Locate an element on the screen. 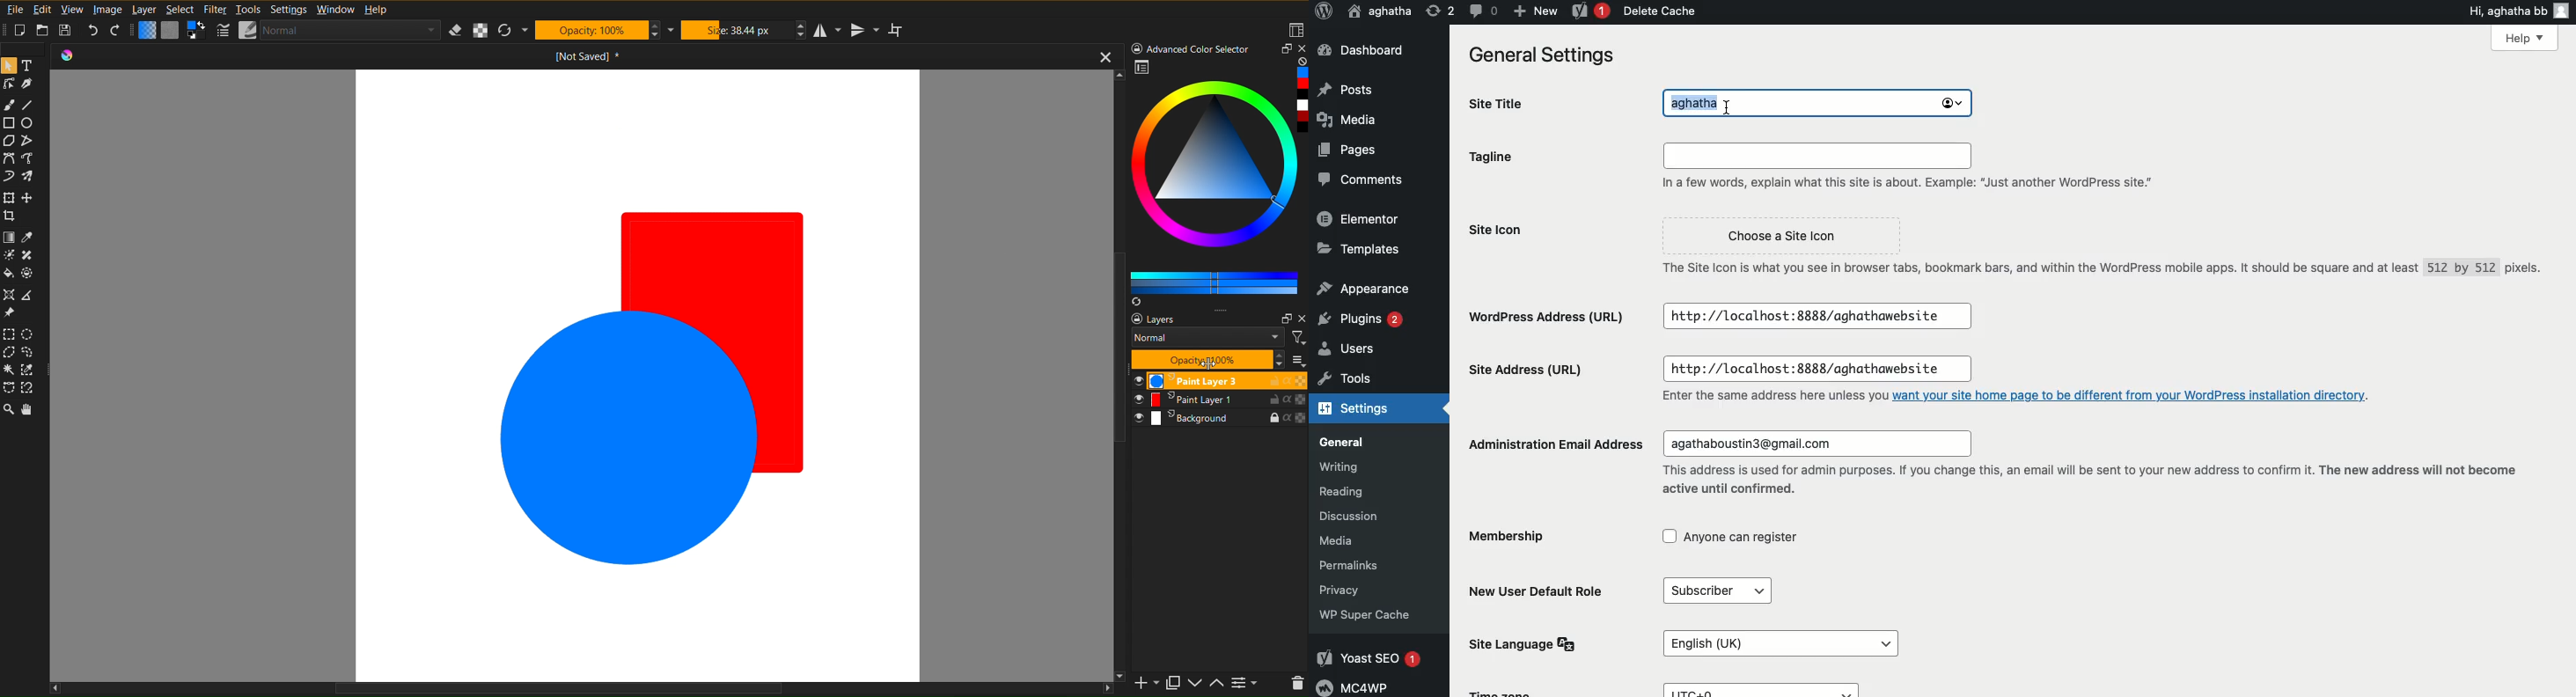 Image resolution: width=2576 pixels, height=700 pixels. In a few words, explain what this site is about. Example: “Just another WordPress site." is located at coordinates (1902, 182).